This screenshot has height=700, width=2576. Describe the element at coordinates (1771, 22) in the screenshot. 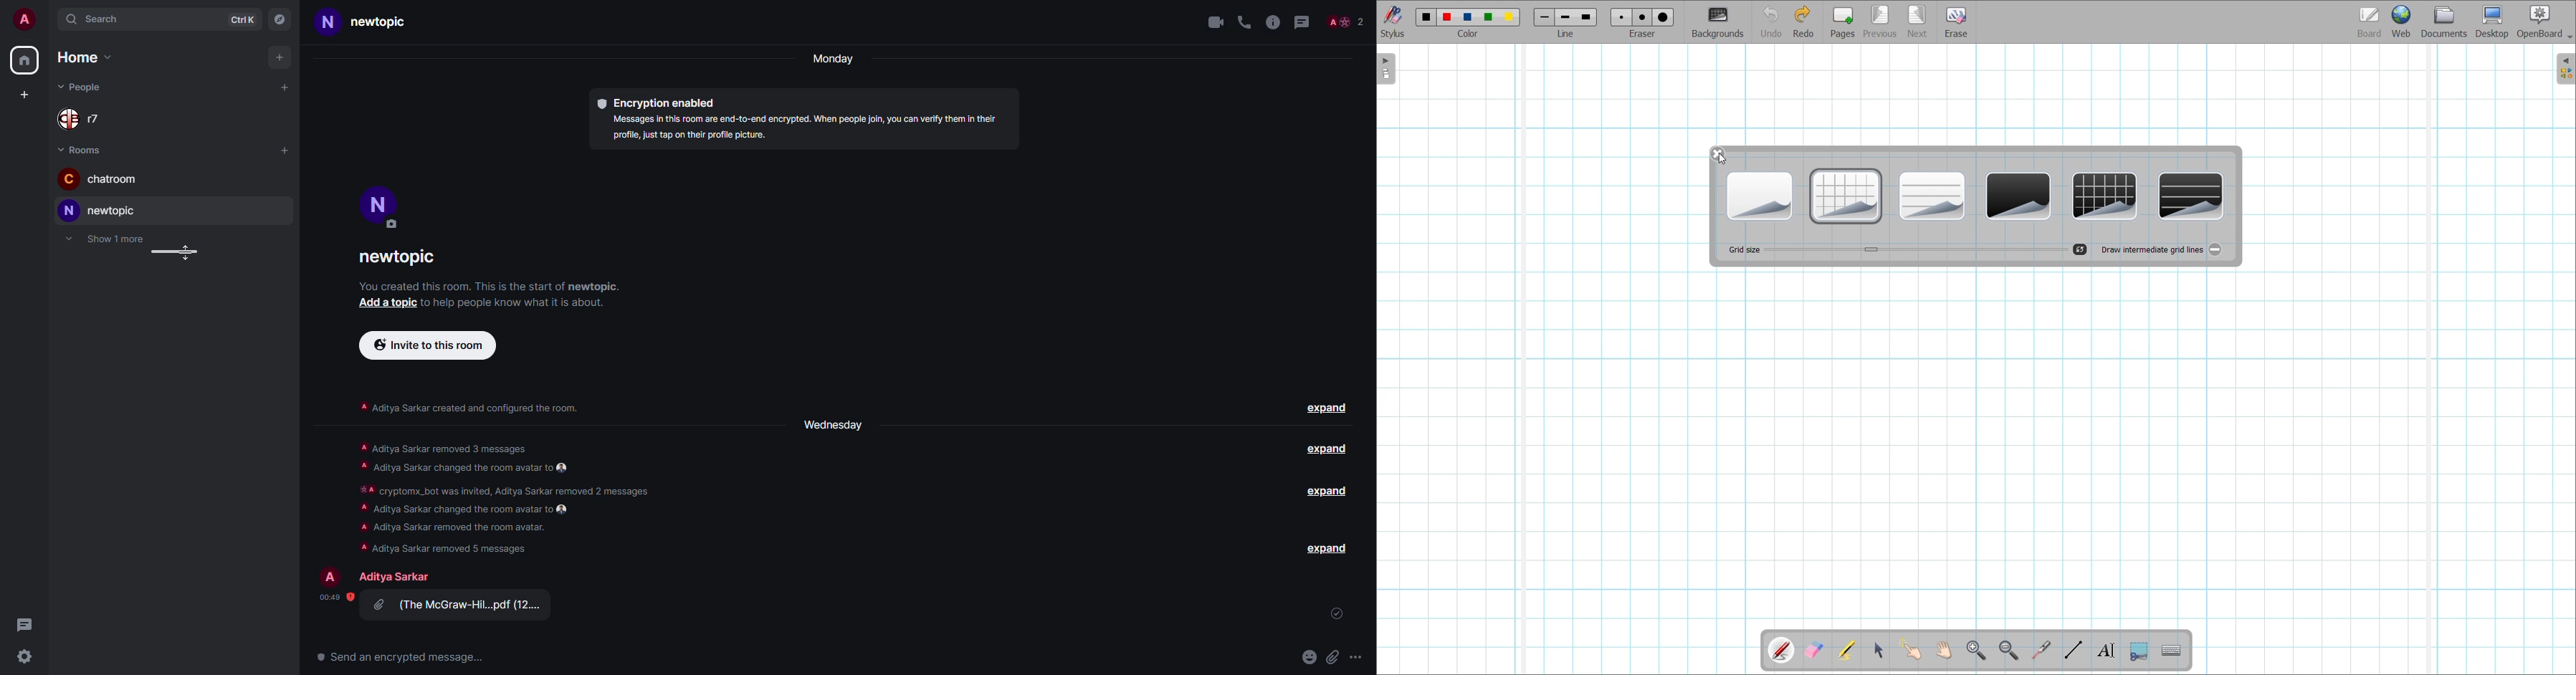

I see `Undo` at that location.